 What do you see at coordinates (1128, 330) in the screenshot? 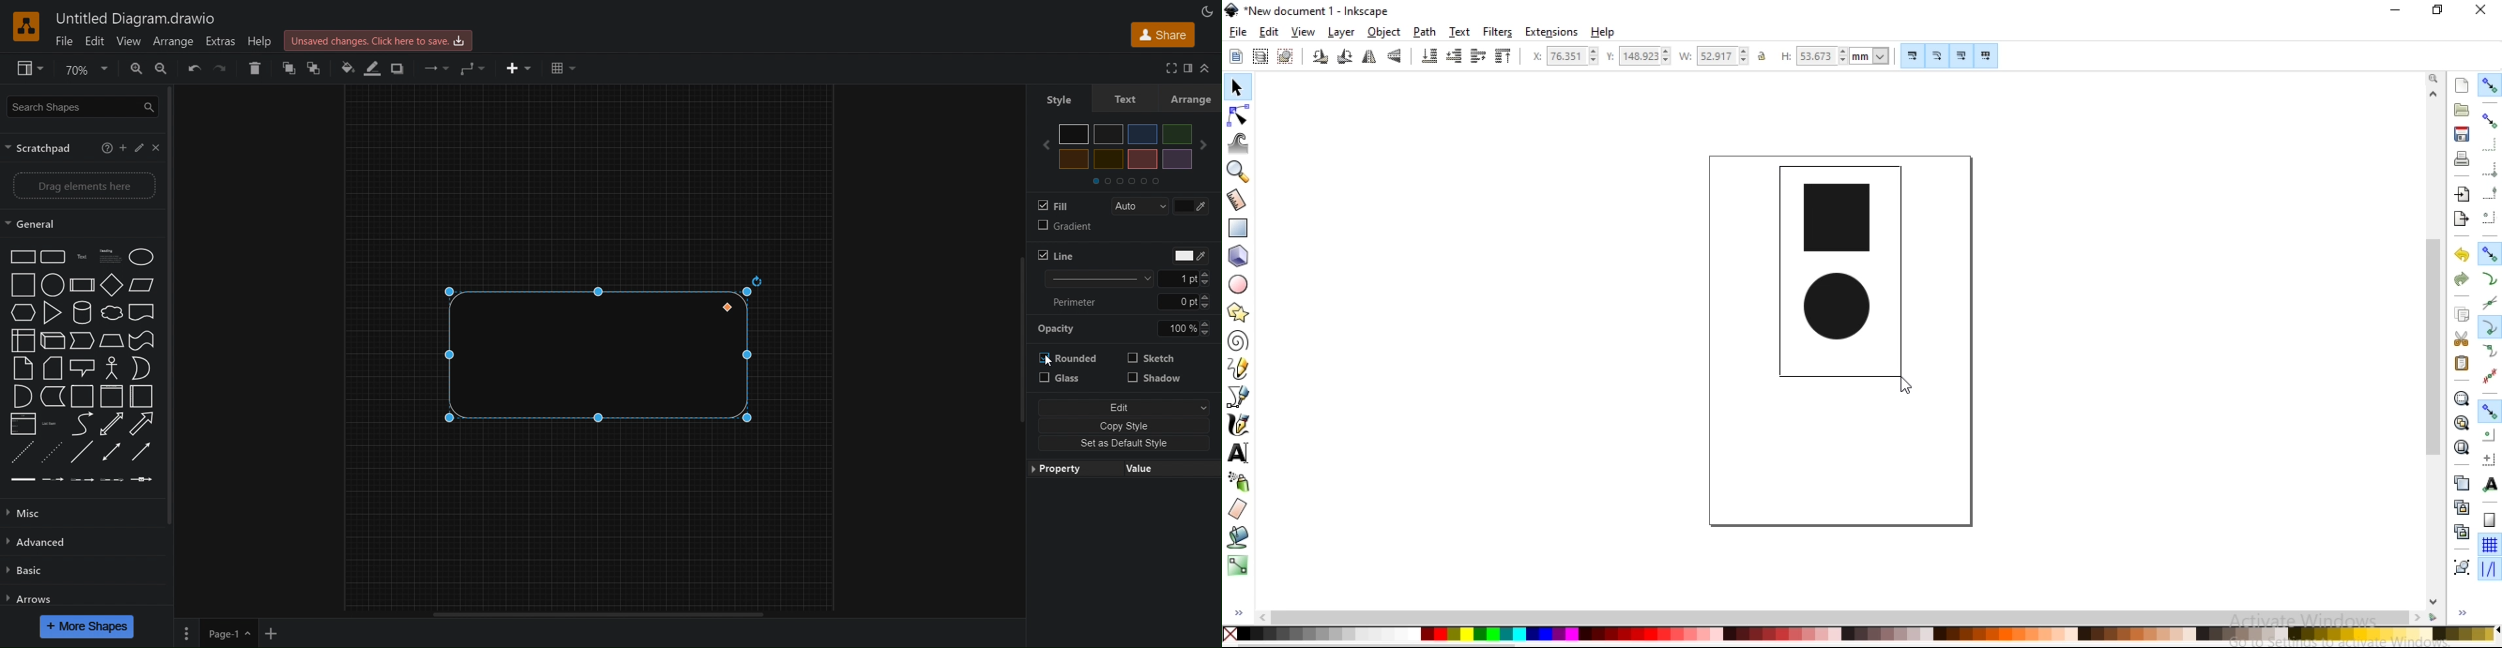
I see `Opacity` at bounding box center [1128, 330].